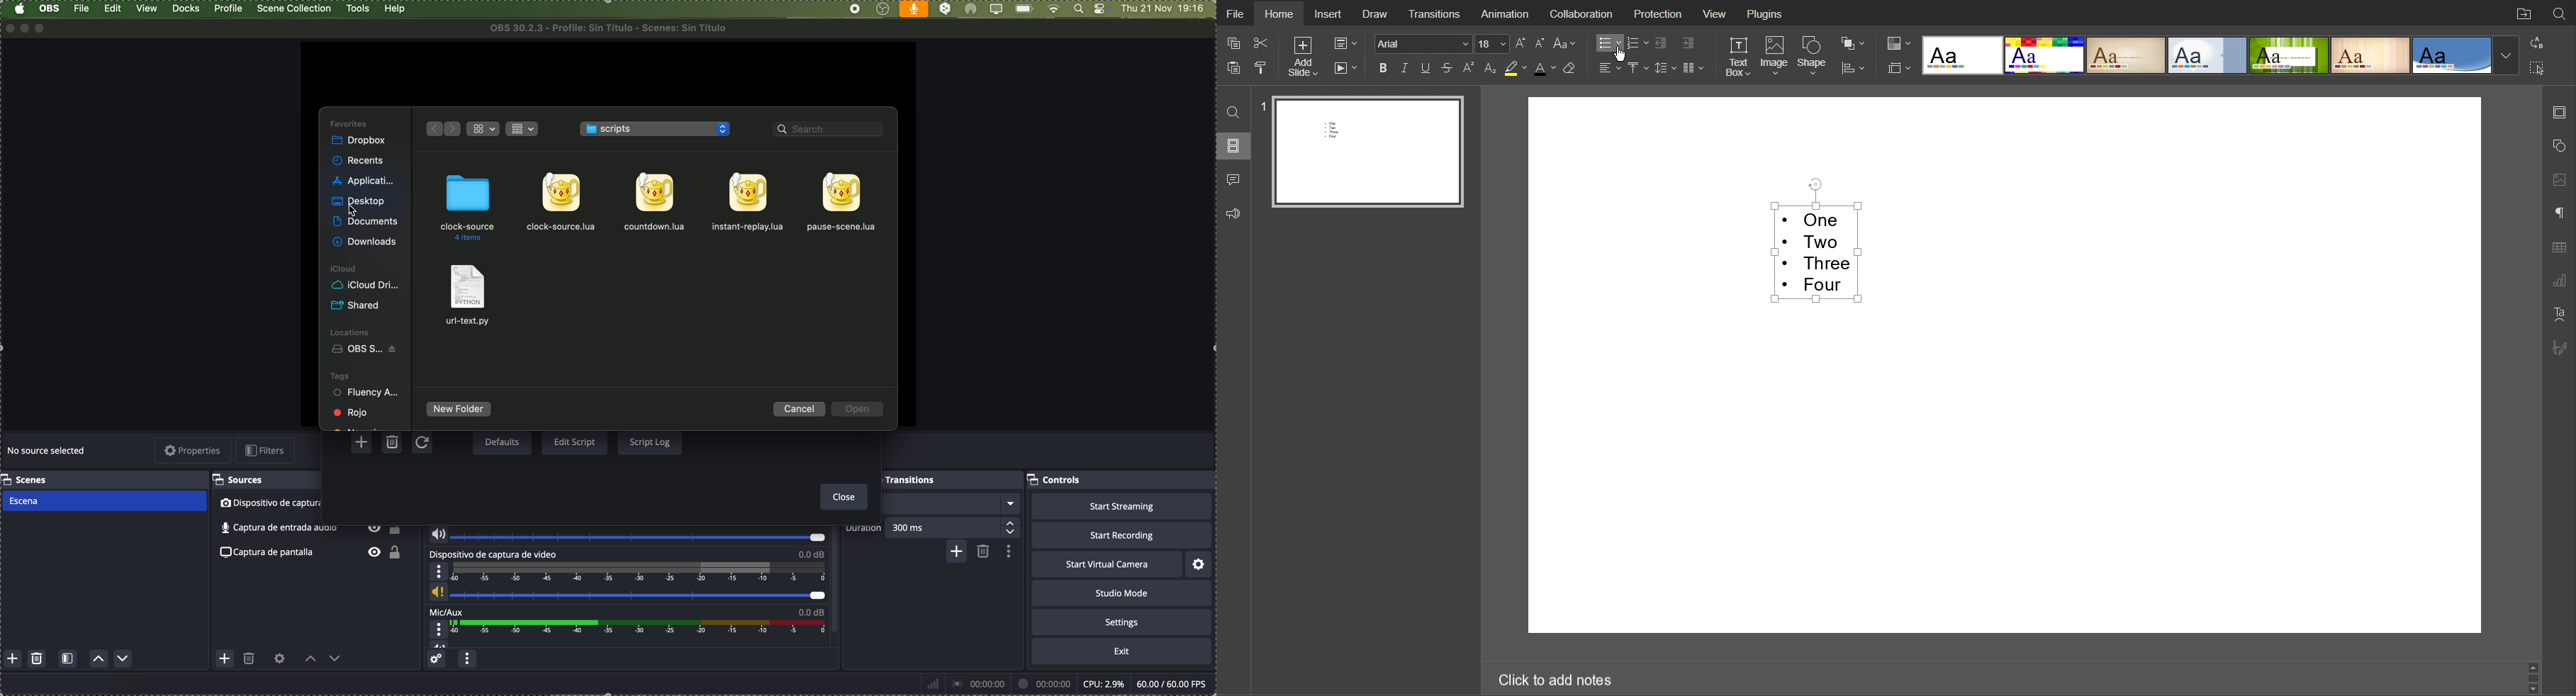  Describe the element at coordinates (484, 129) in the screenshot. I see `grid view` at that location.